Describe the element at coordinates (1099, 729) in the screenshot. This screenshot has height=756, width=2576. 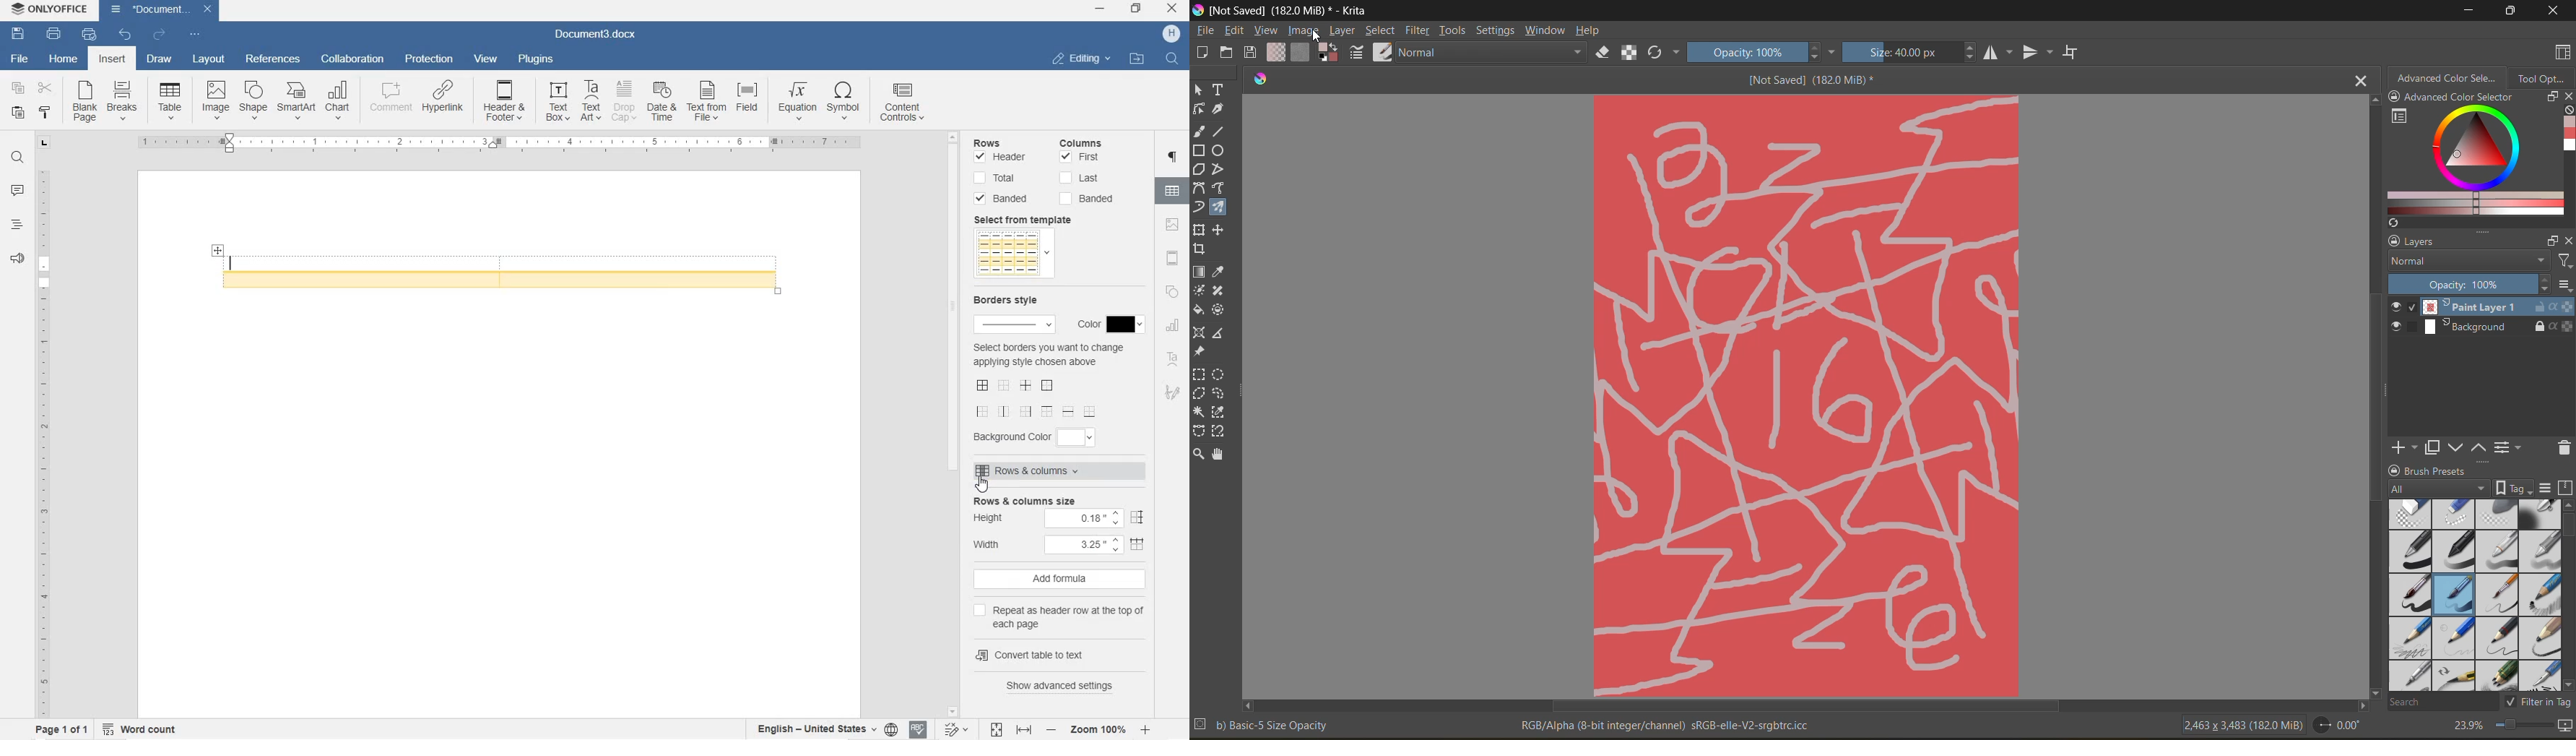
I see `ZOOM IN OR OUT` at that location.